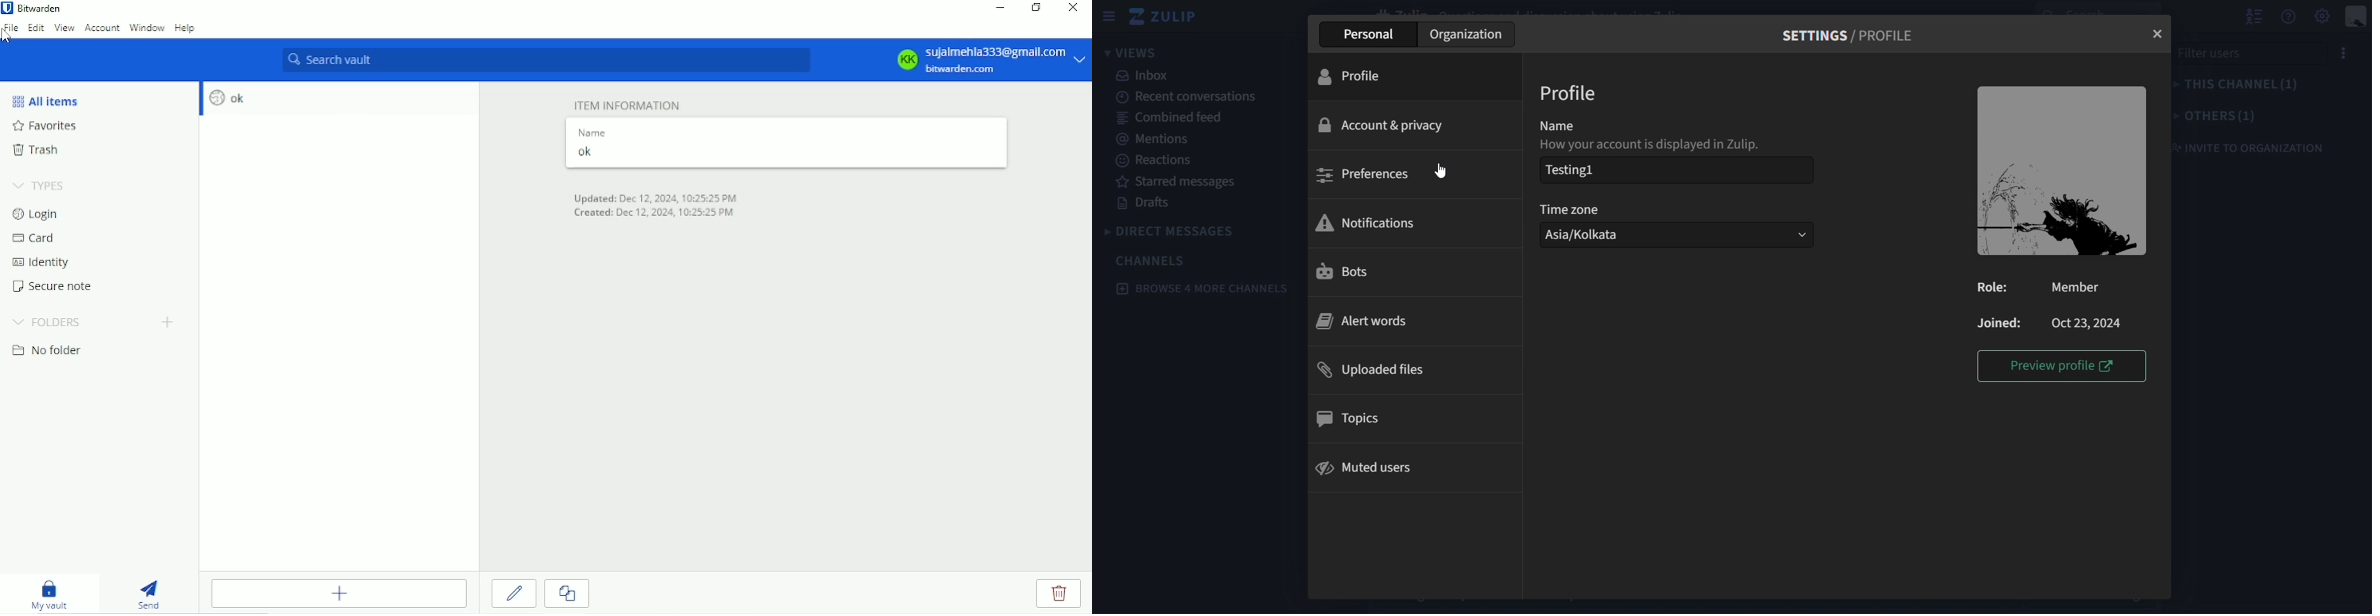 Image resolution: width=2380 pixels, height=616 pixels. I want to click on time zone, so click(1577, 211).